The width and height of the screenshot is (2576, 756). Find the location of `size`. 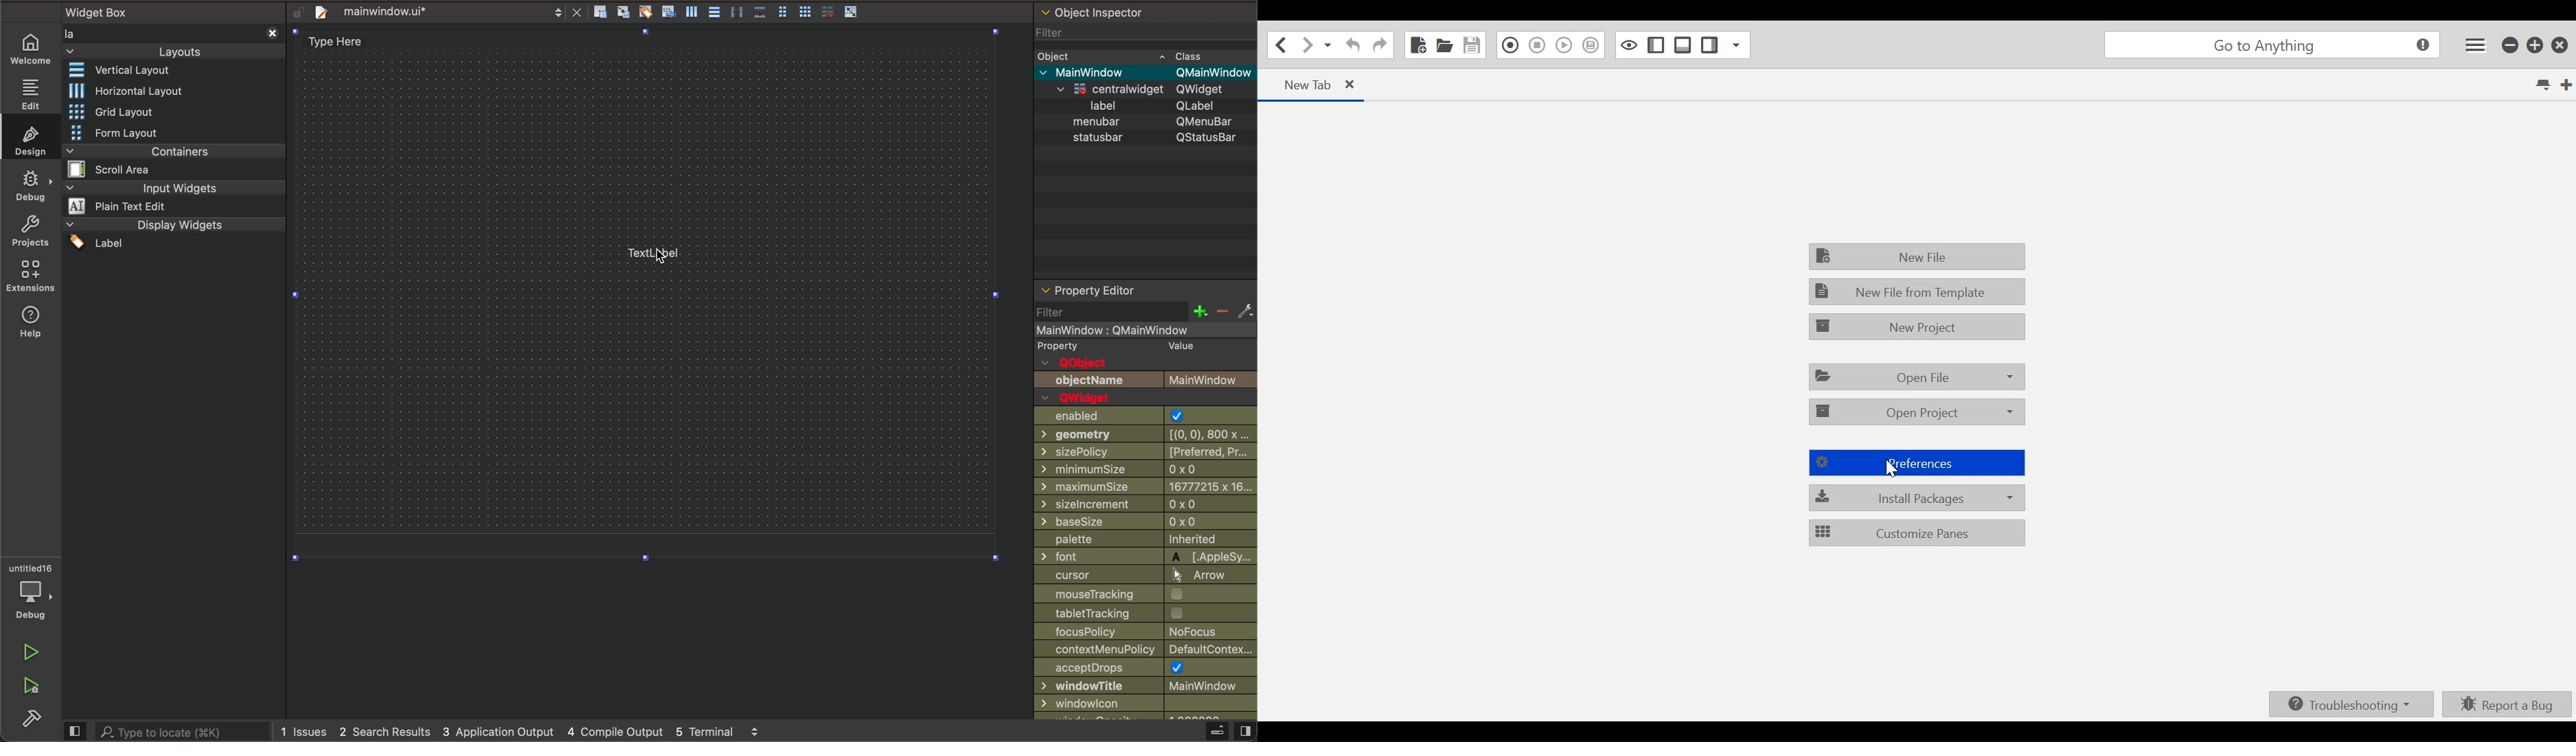

size is located at coordinates (1146, 505).